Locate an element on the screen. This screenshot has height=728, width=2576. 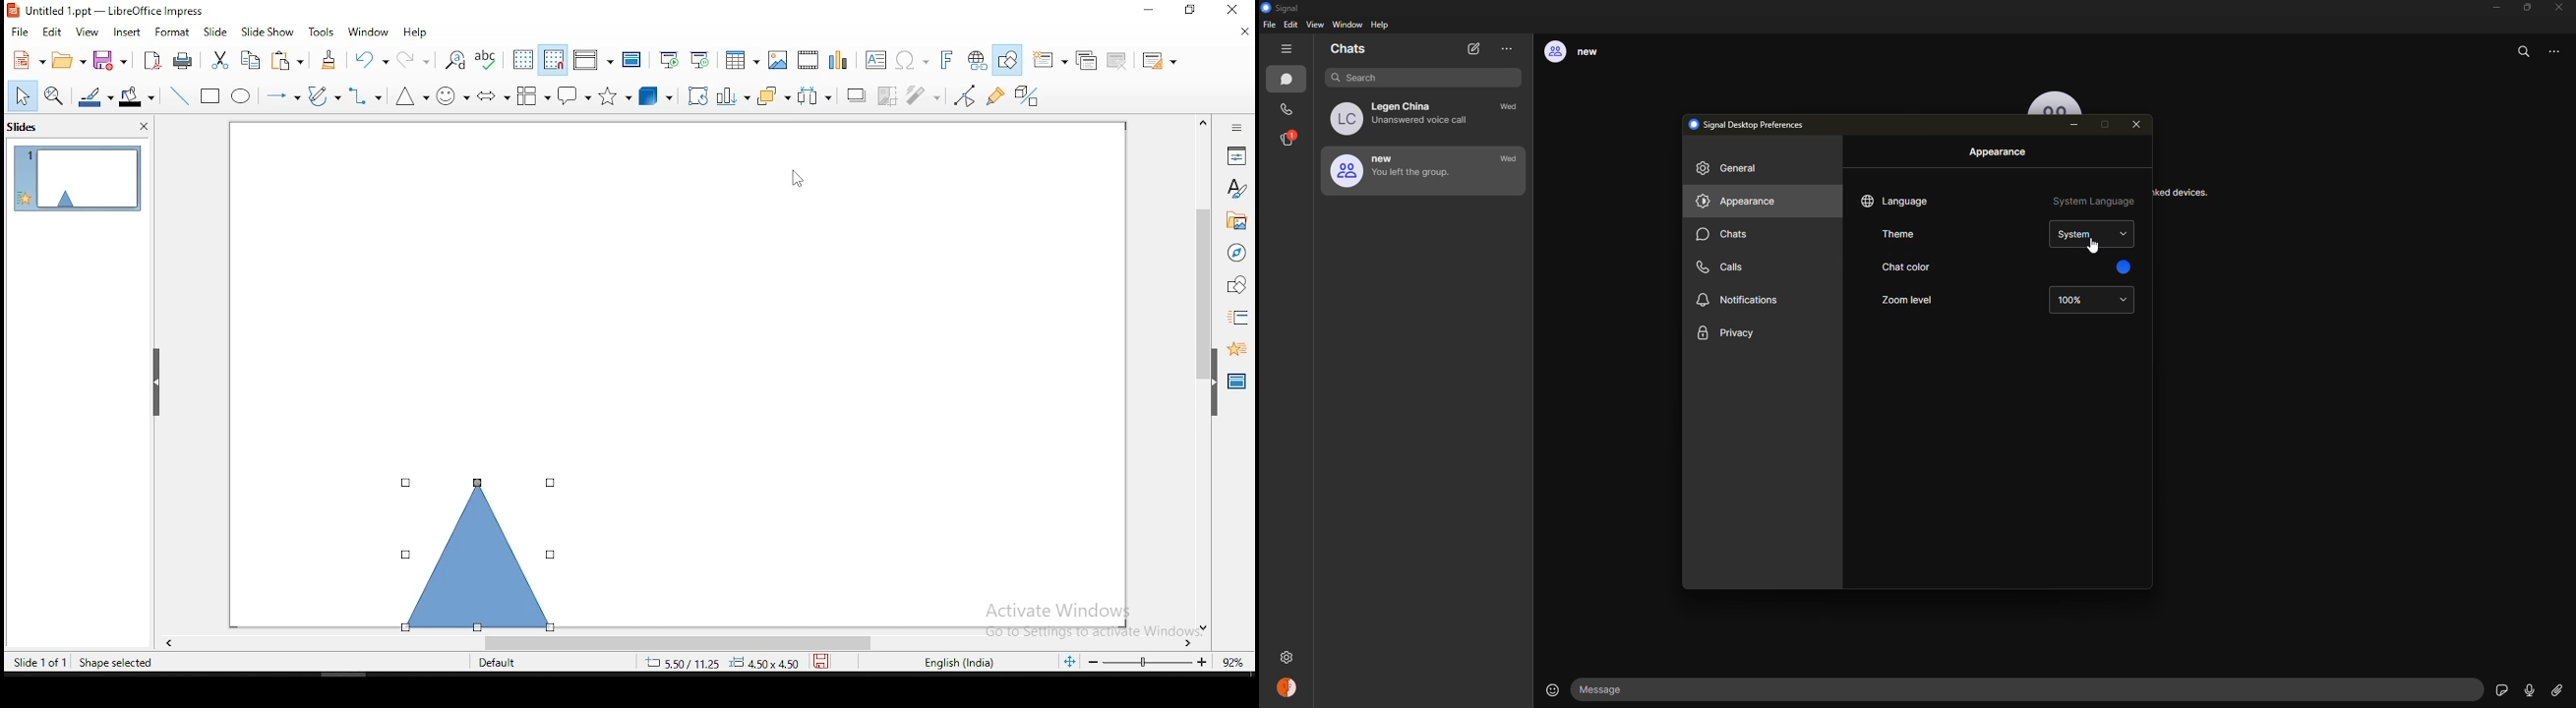
slide transition is located at coordinates (1241, 317).